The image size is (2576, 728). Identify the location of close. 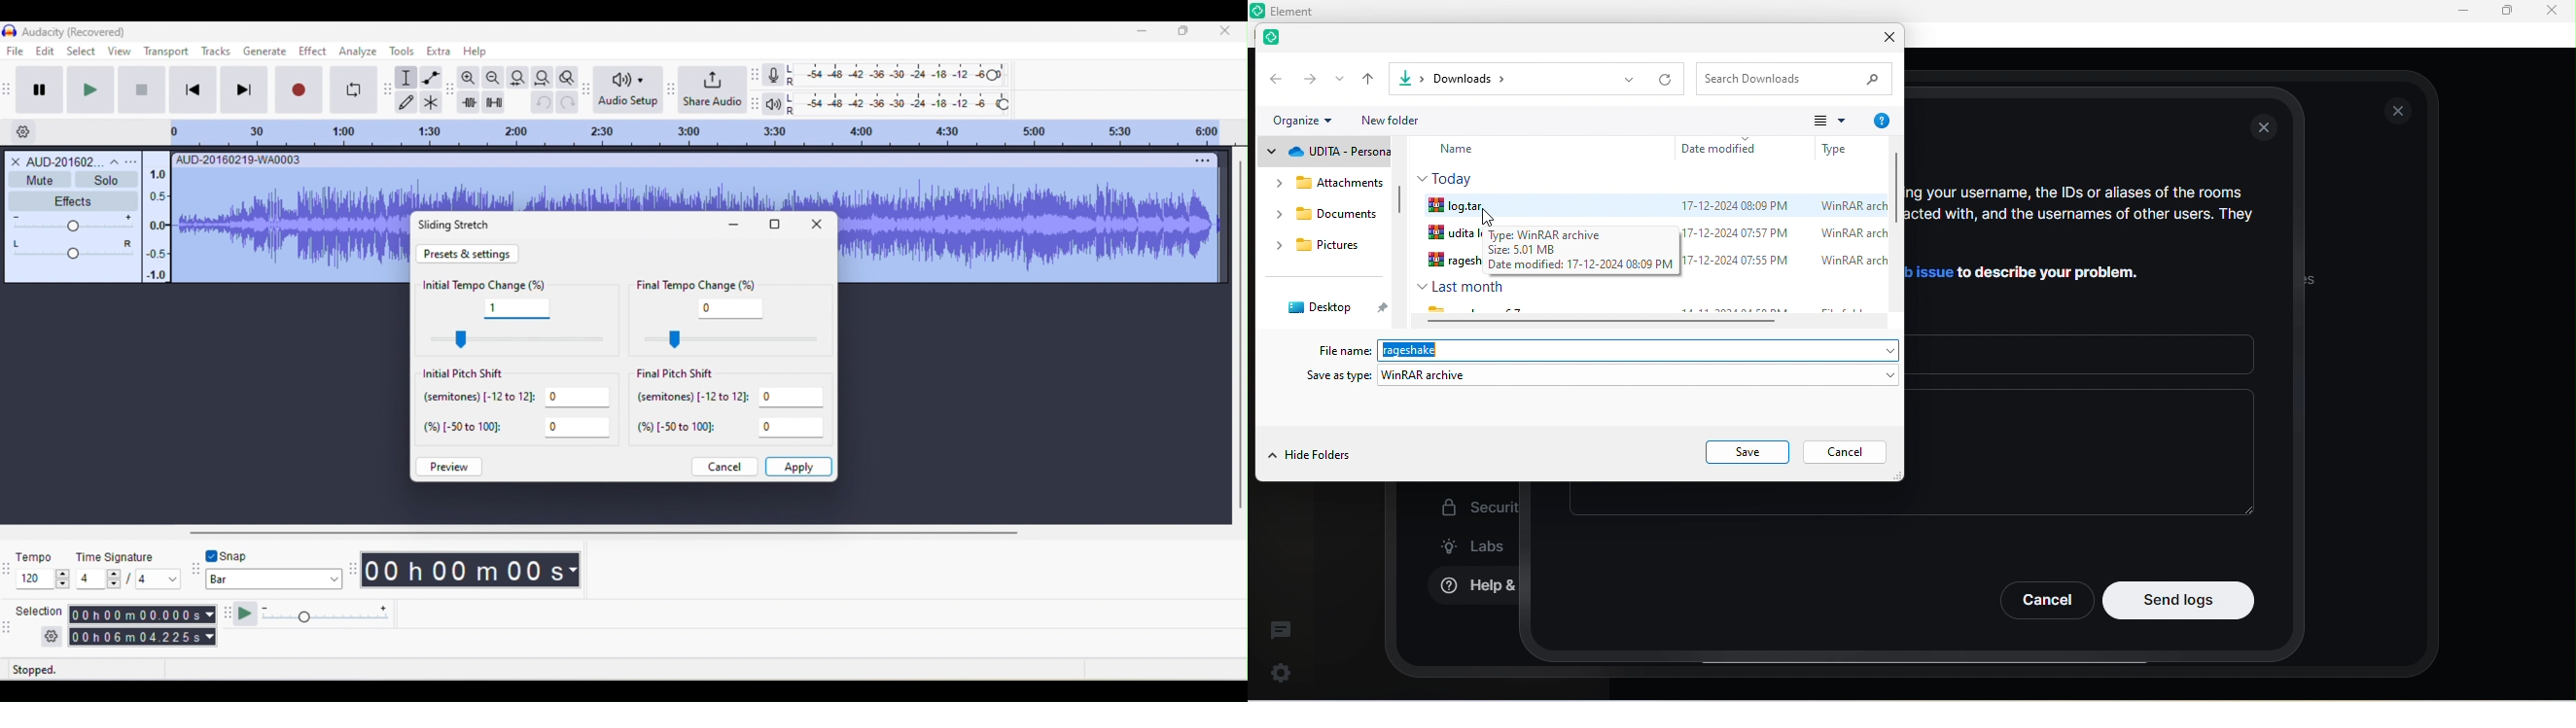
(1225, 34).